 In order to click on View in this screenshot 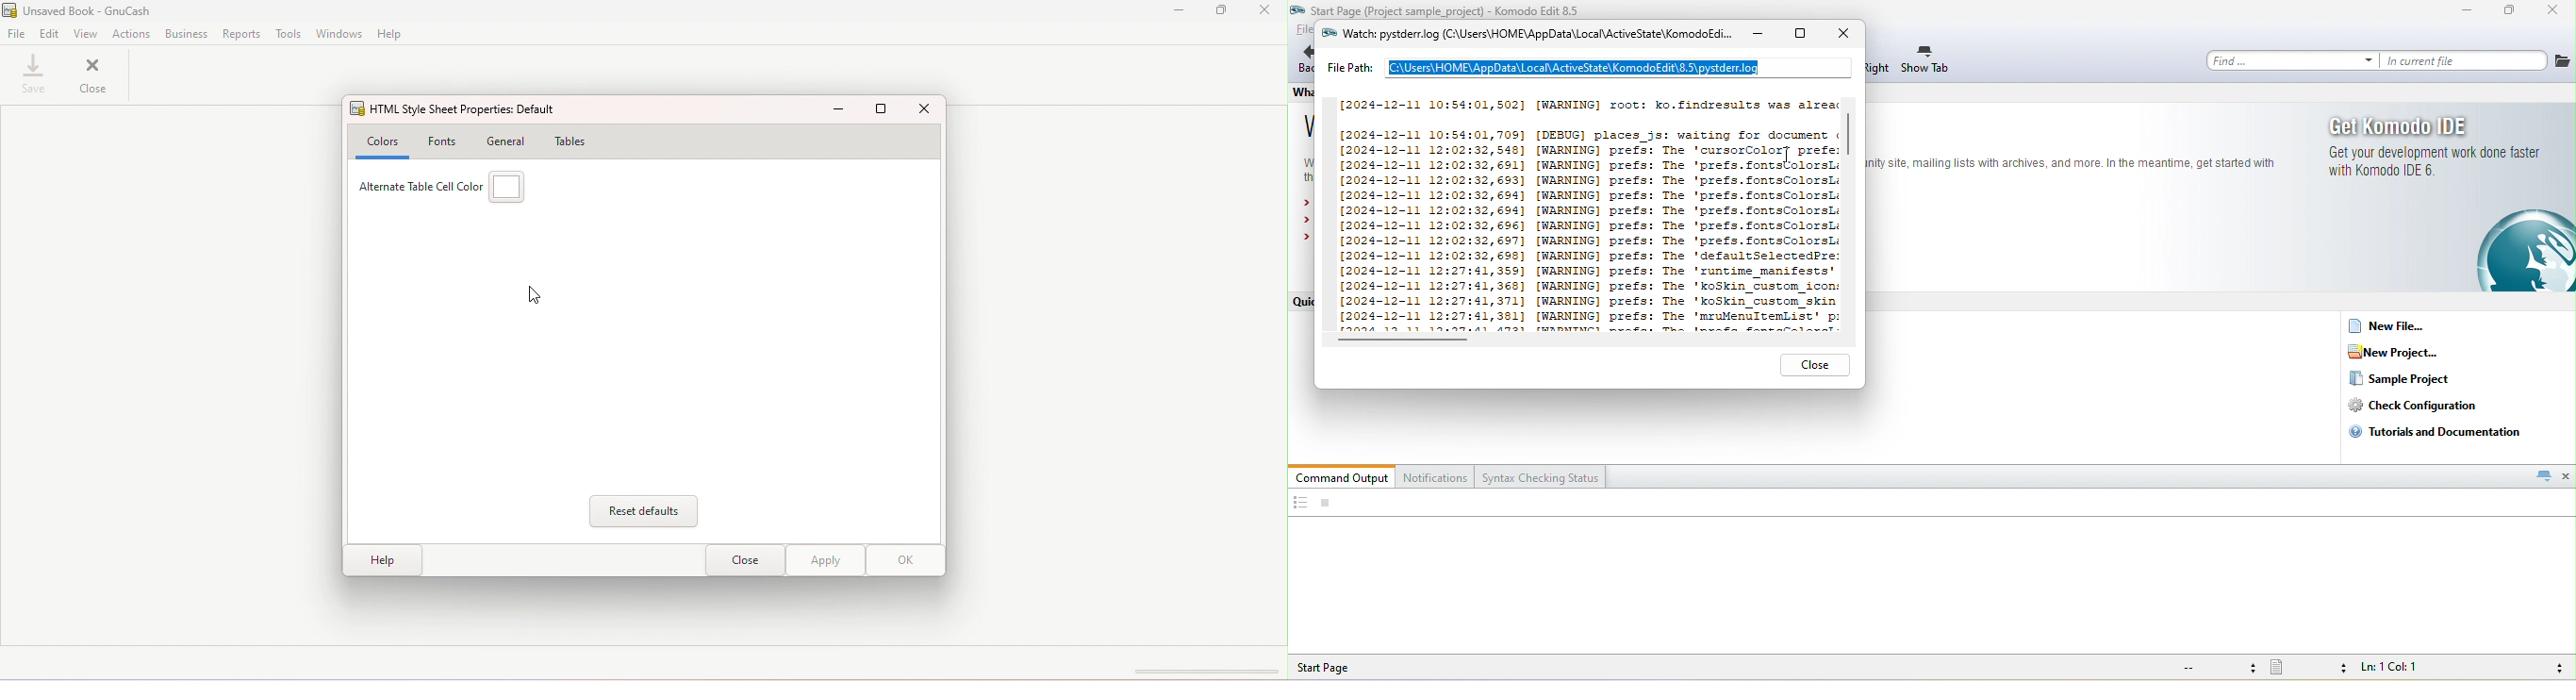, I will do `click(84, 35)`.